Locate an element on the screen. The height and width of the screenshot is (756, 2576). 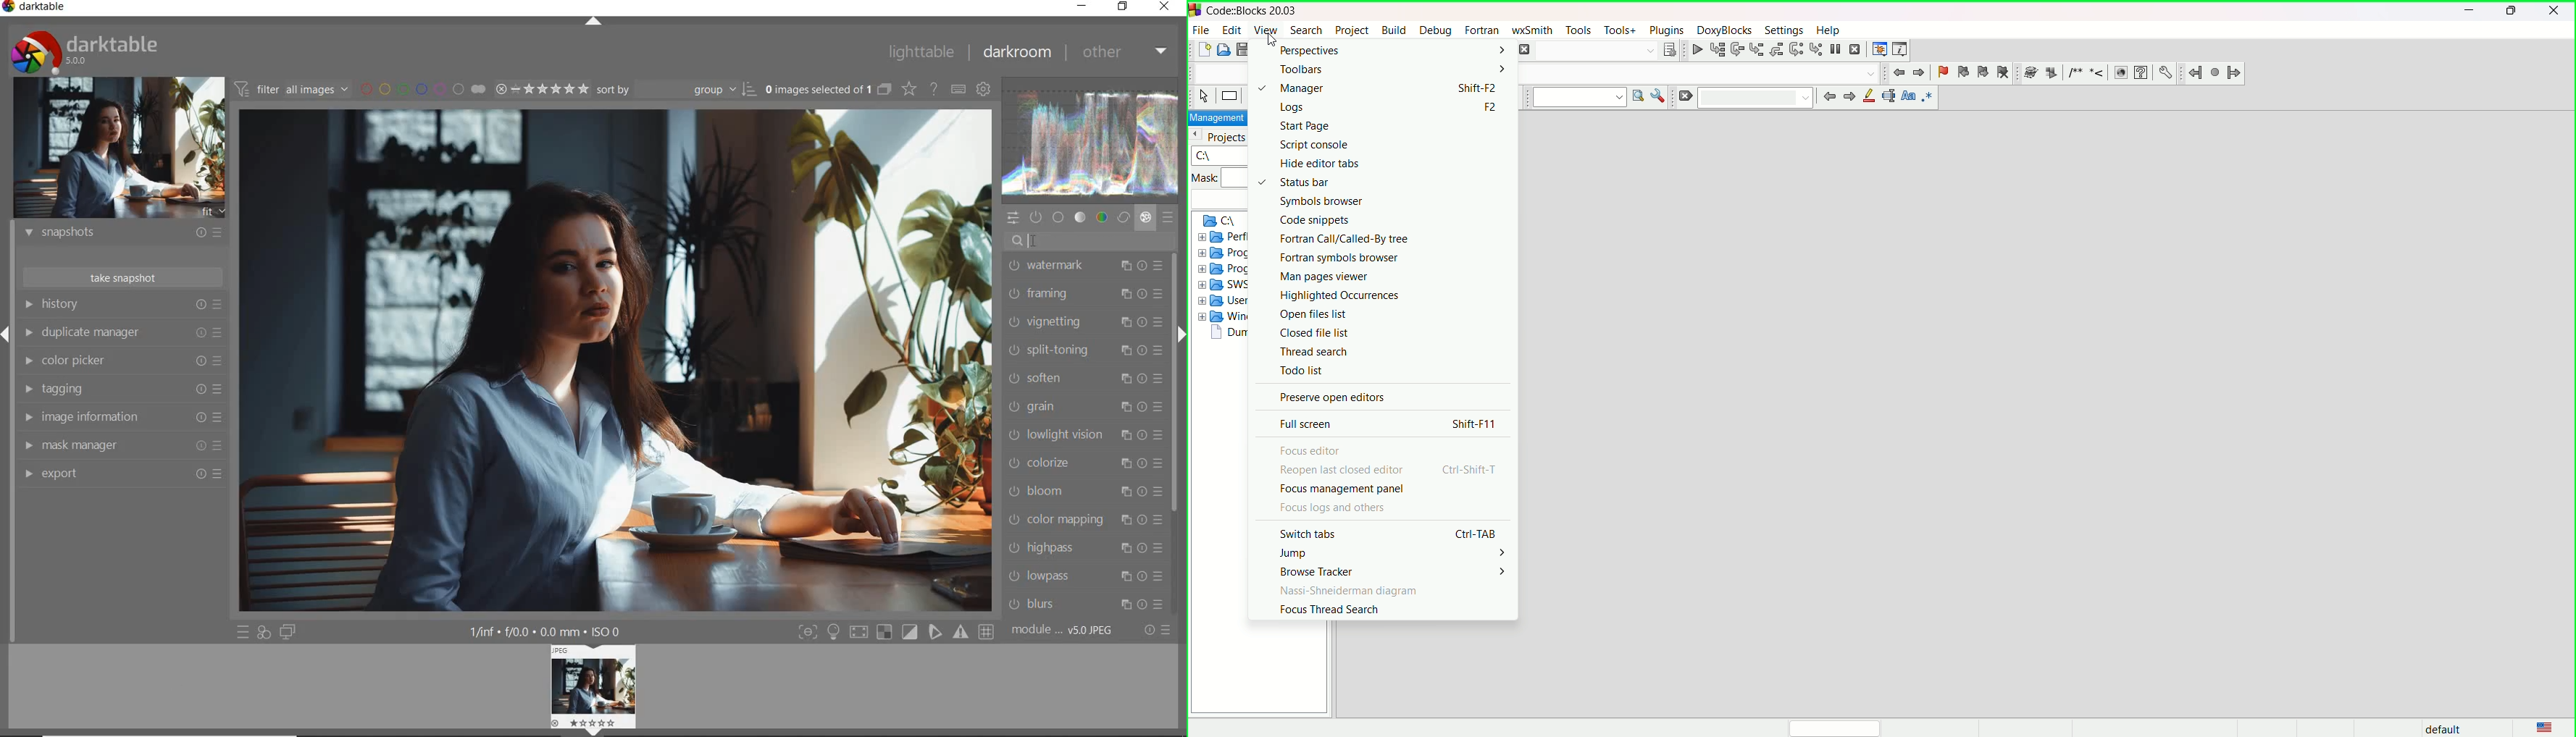
match case is located at coordinates (1910, 96).